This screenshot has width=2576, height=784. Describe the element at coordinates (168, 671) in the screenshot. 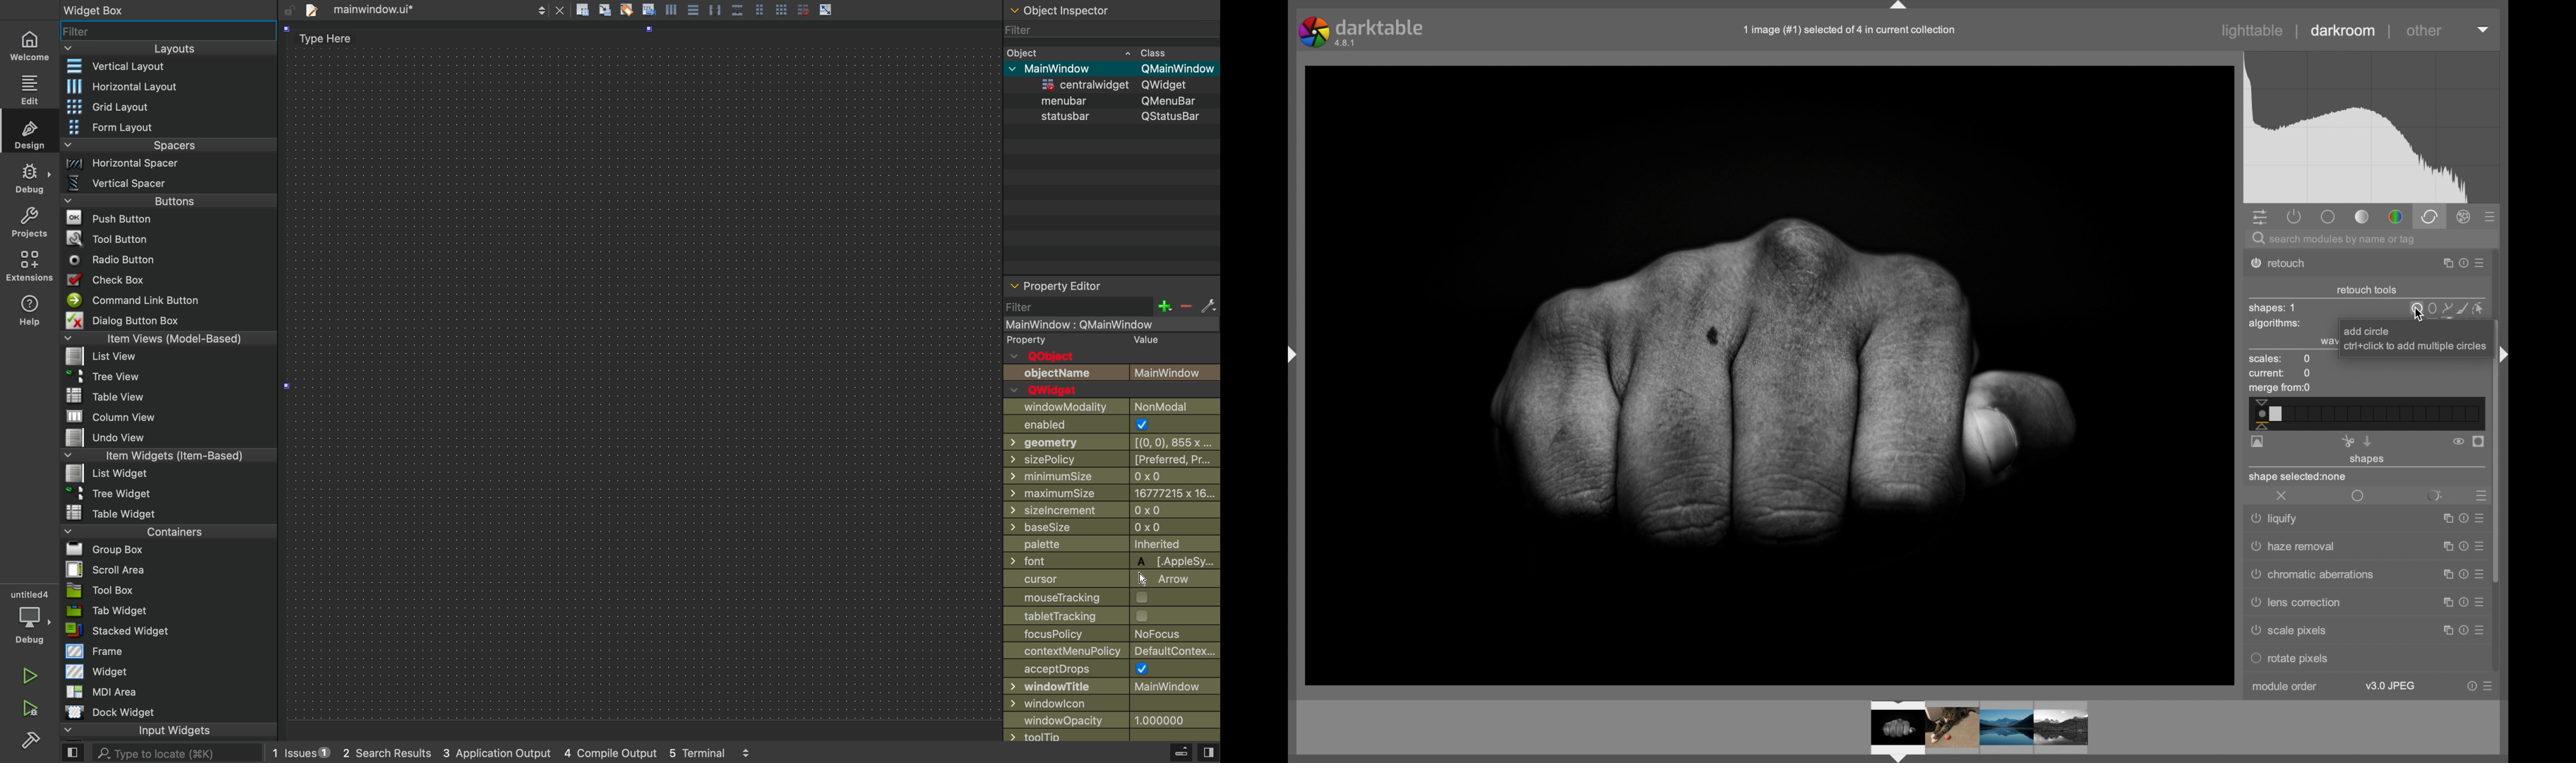

I see `widget` at that location.